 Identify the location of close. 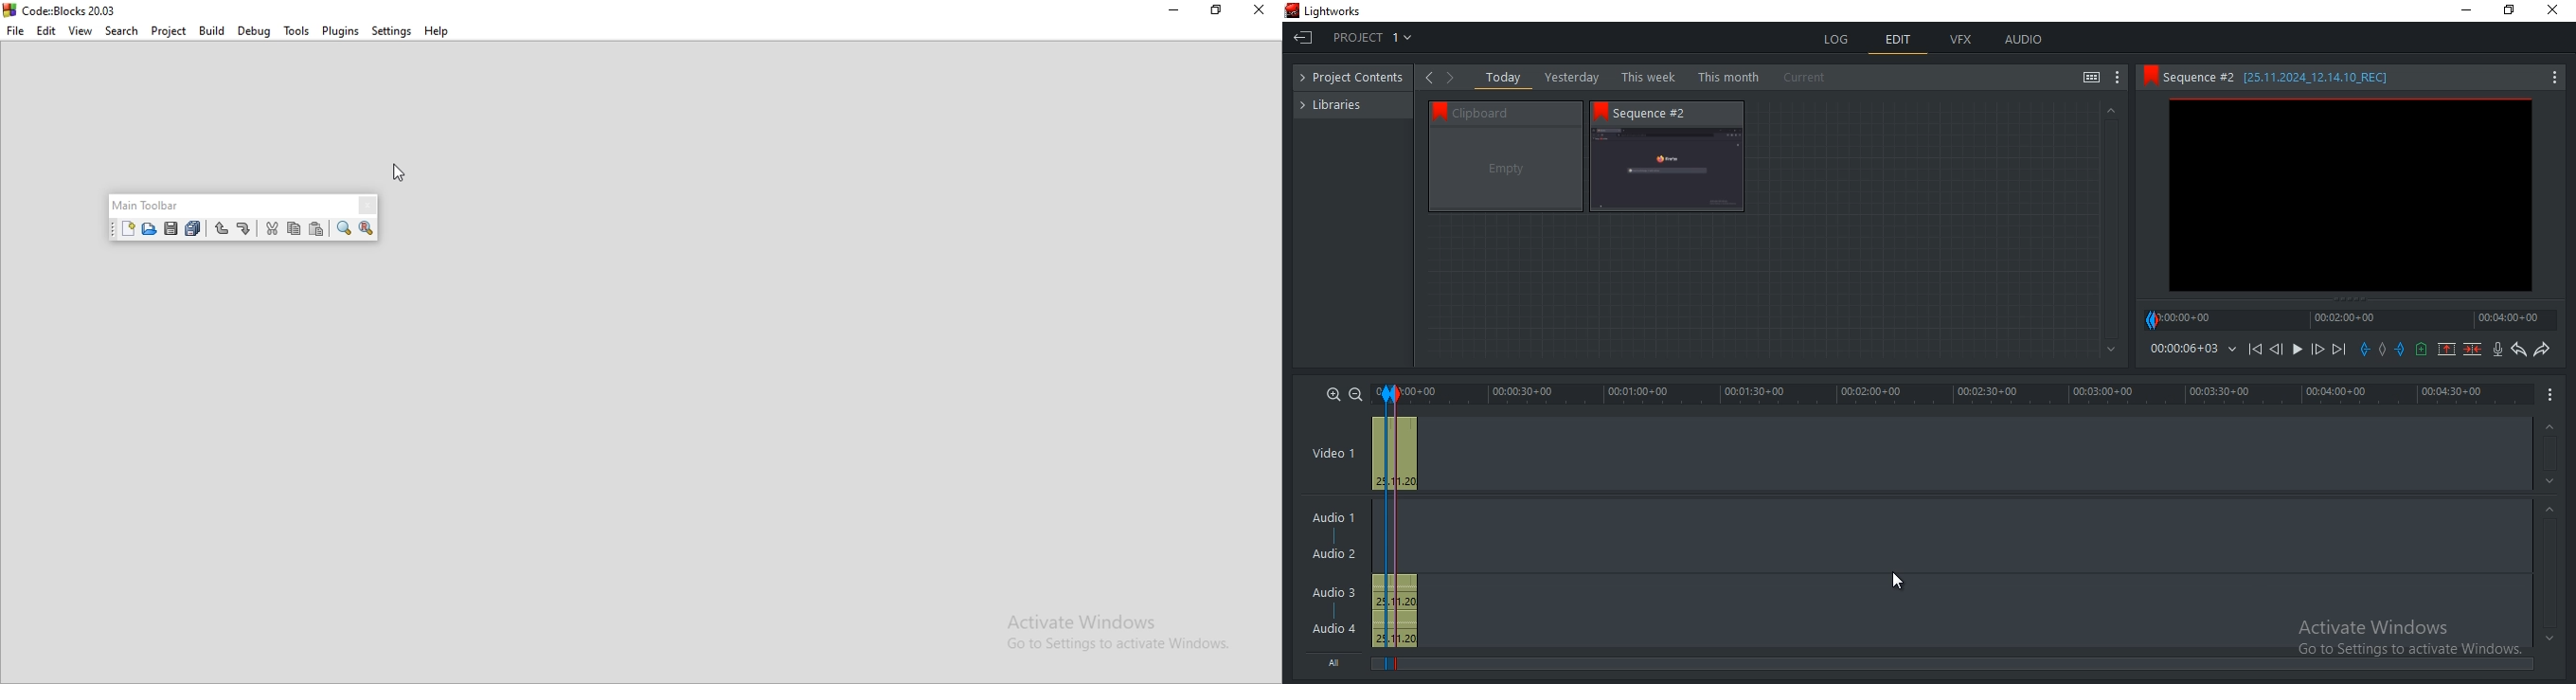
(1263, 11).